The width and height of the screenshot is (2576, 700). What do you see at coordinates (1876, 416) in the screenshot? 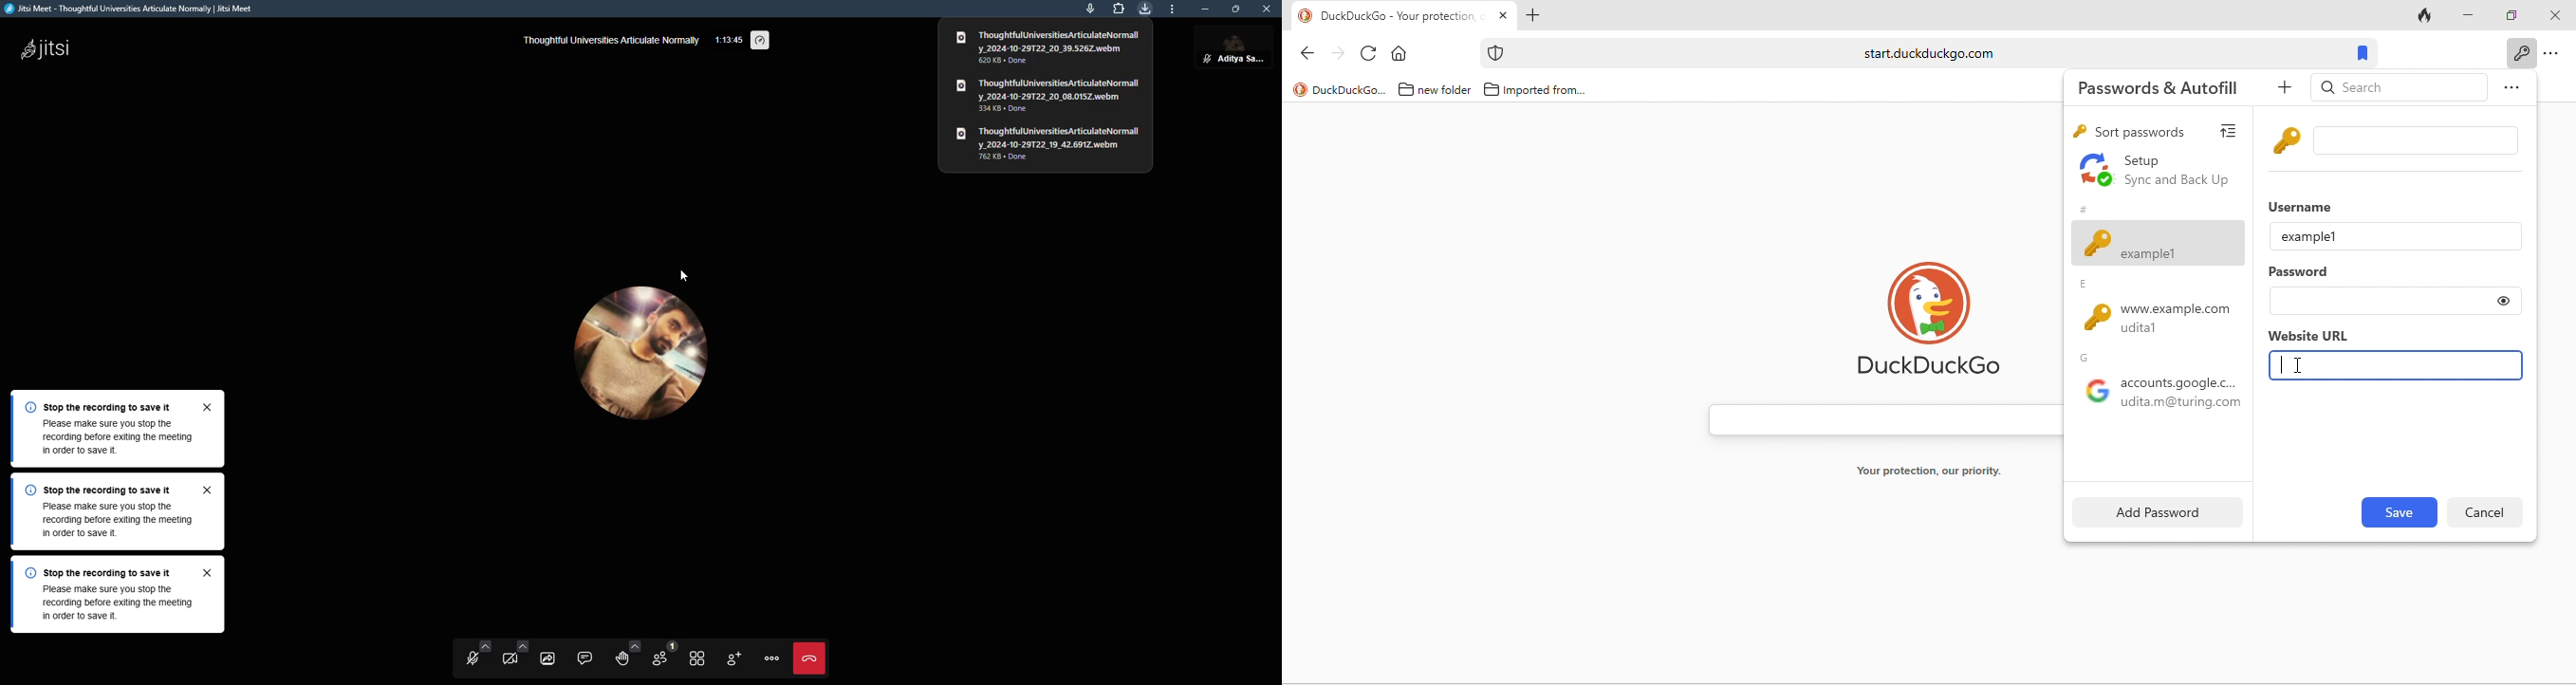
I see `search bar` at bounding box center [1876, 416].